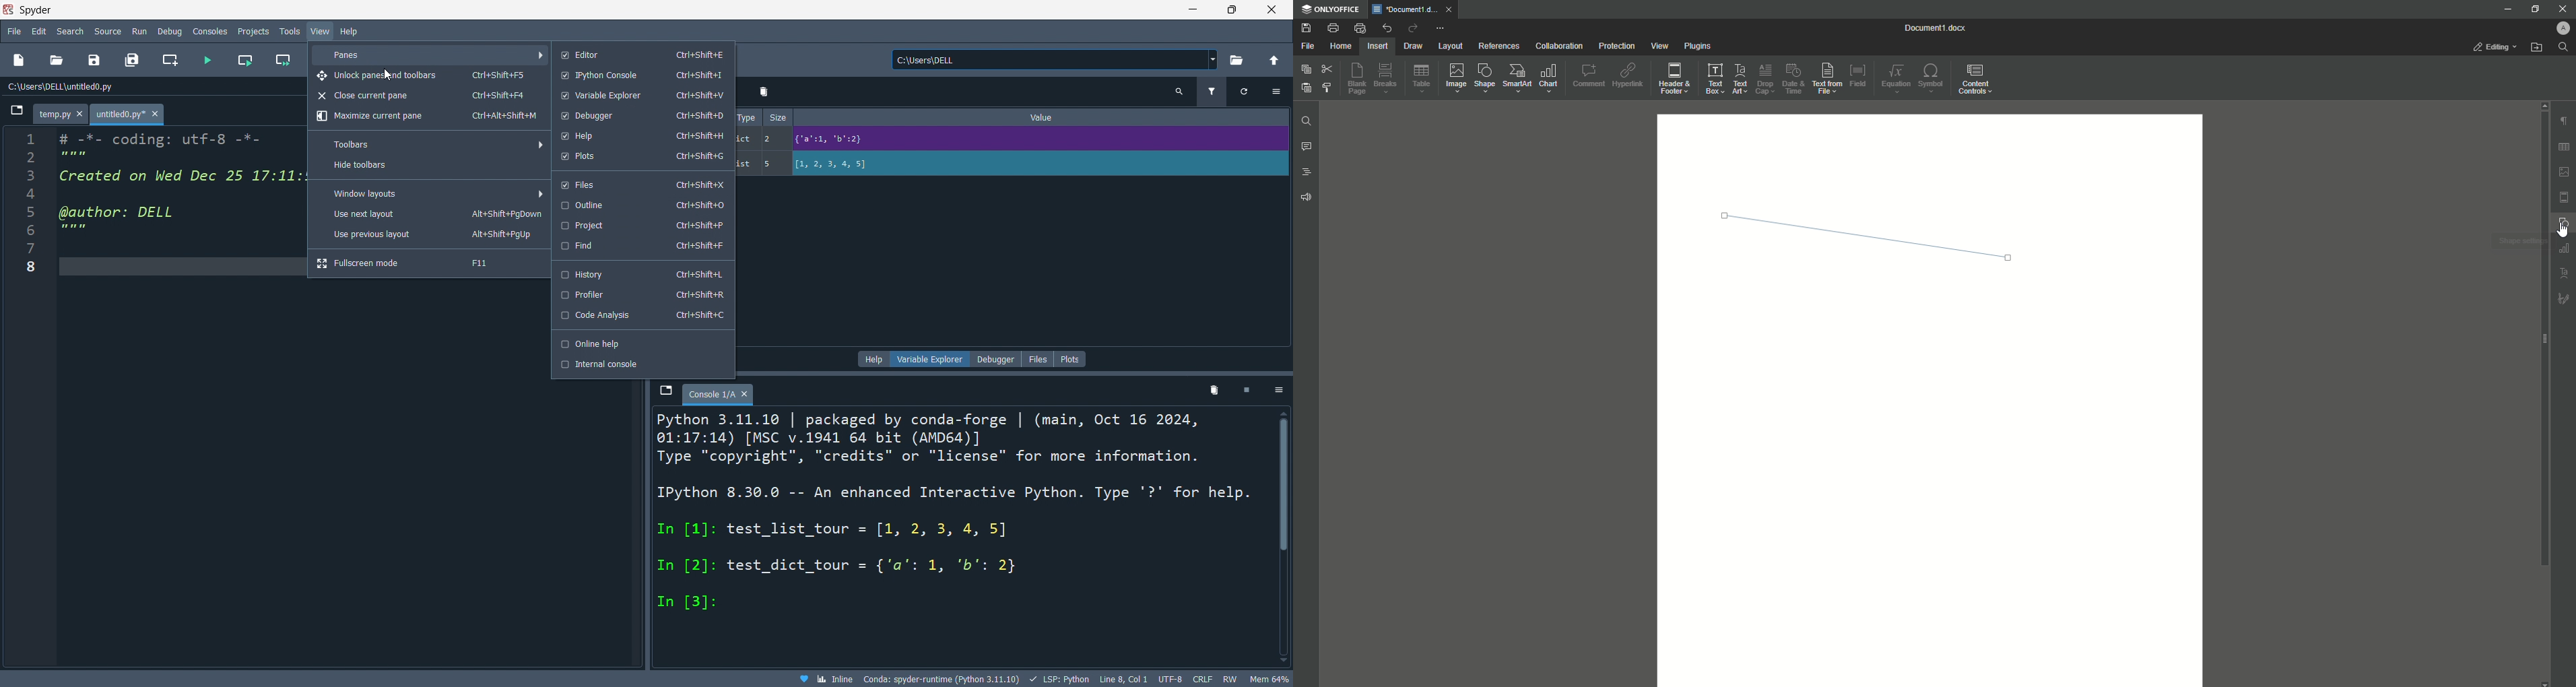 The image size is (2576, 700). What do you see at coordinates (212, 30) in the screenshot?
I see `consoles` at bounding box center [212, 30].